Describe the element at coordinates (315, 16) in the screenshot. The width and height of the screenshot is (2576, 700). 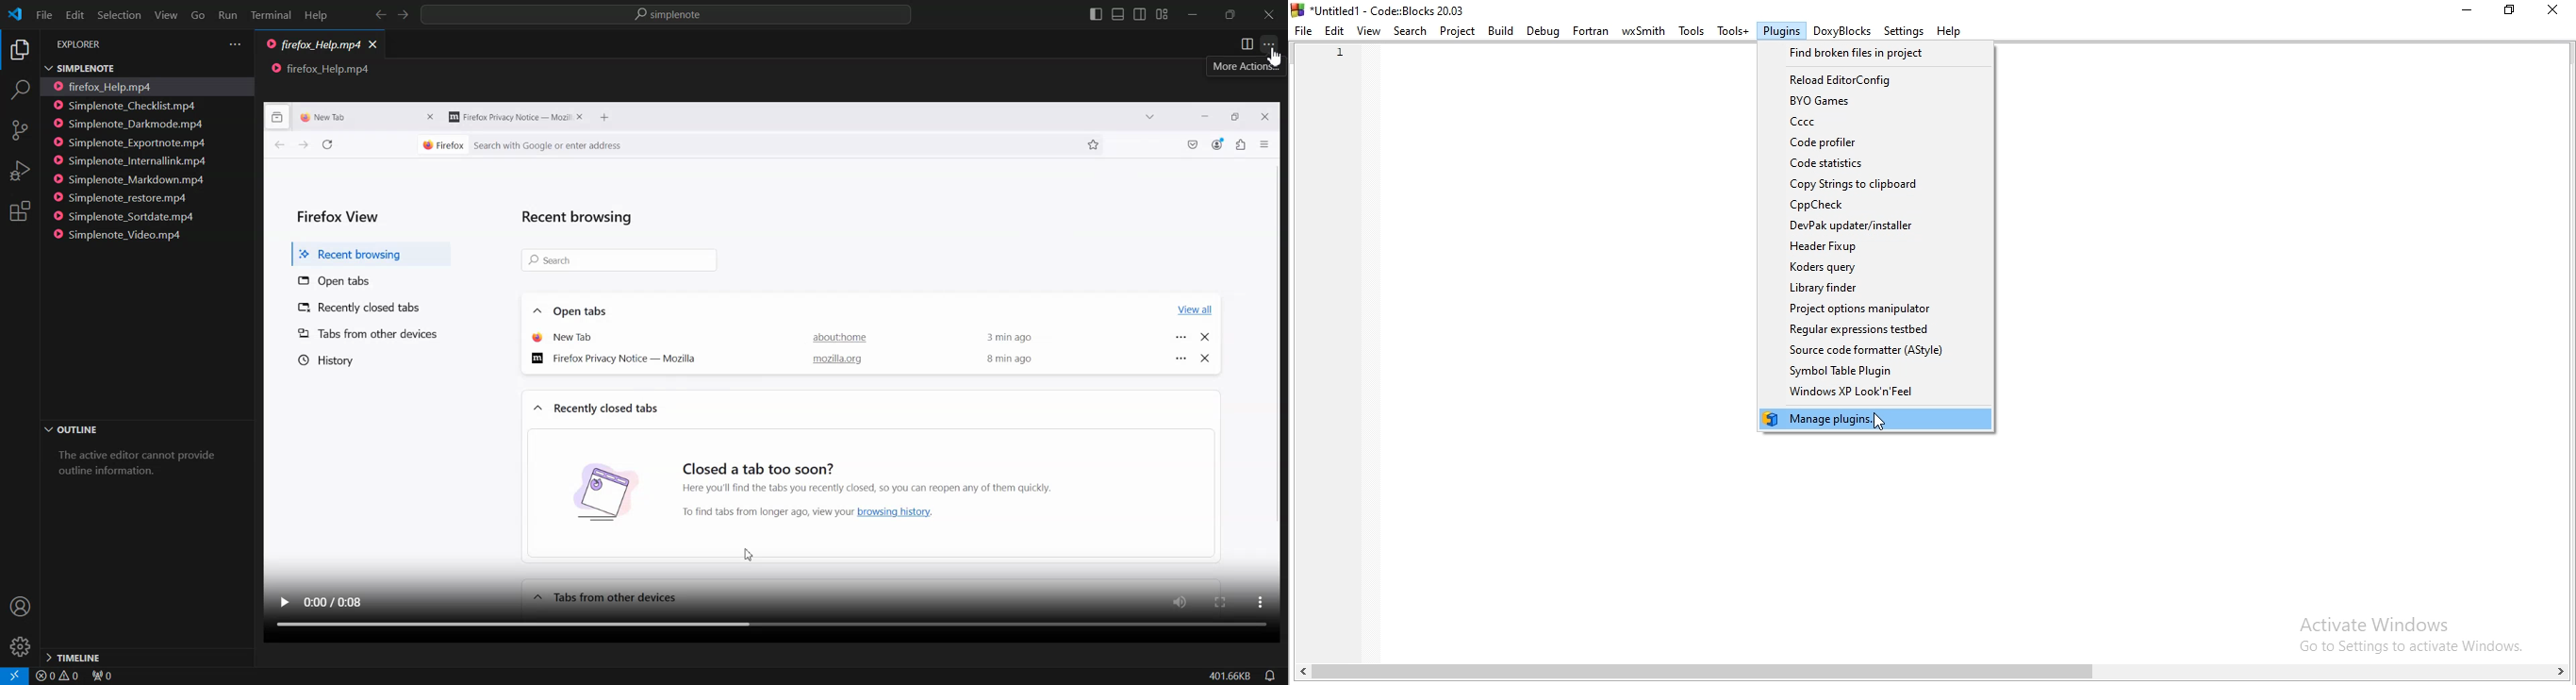
I see `Help` at that location.